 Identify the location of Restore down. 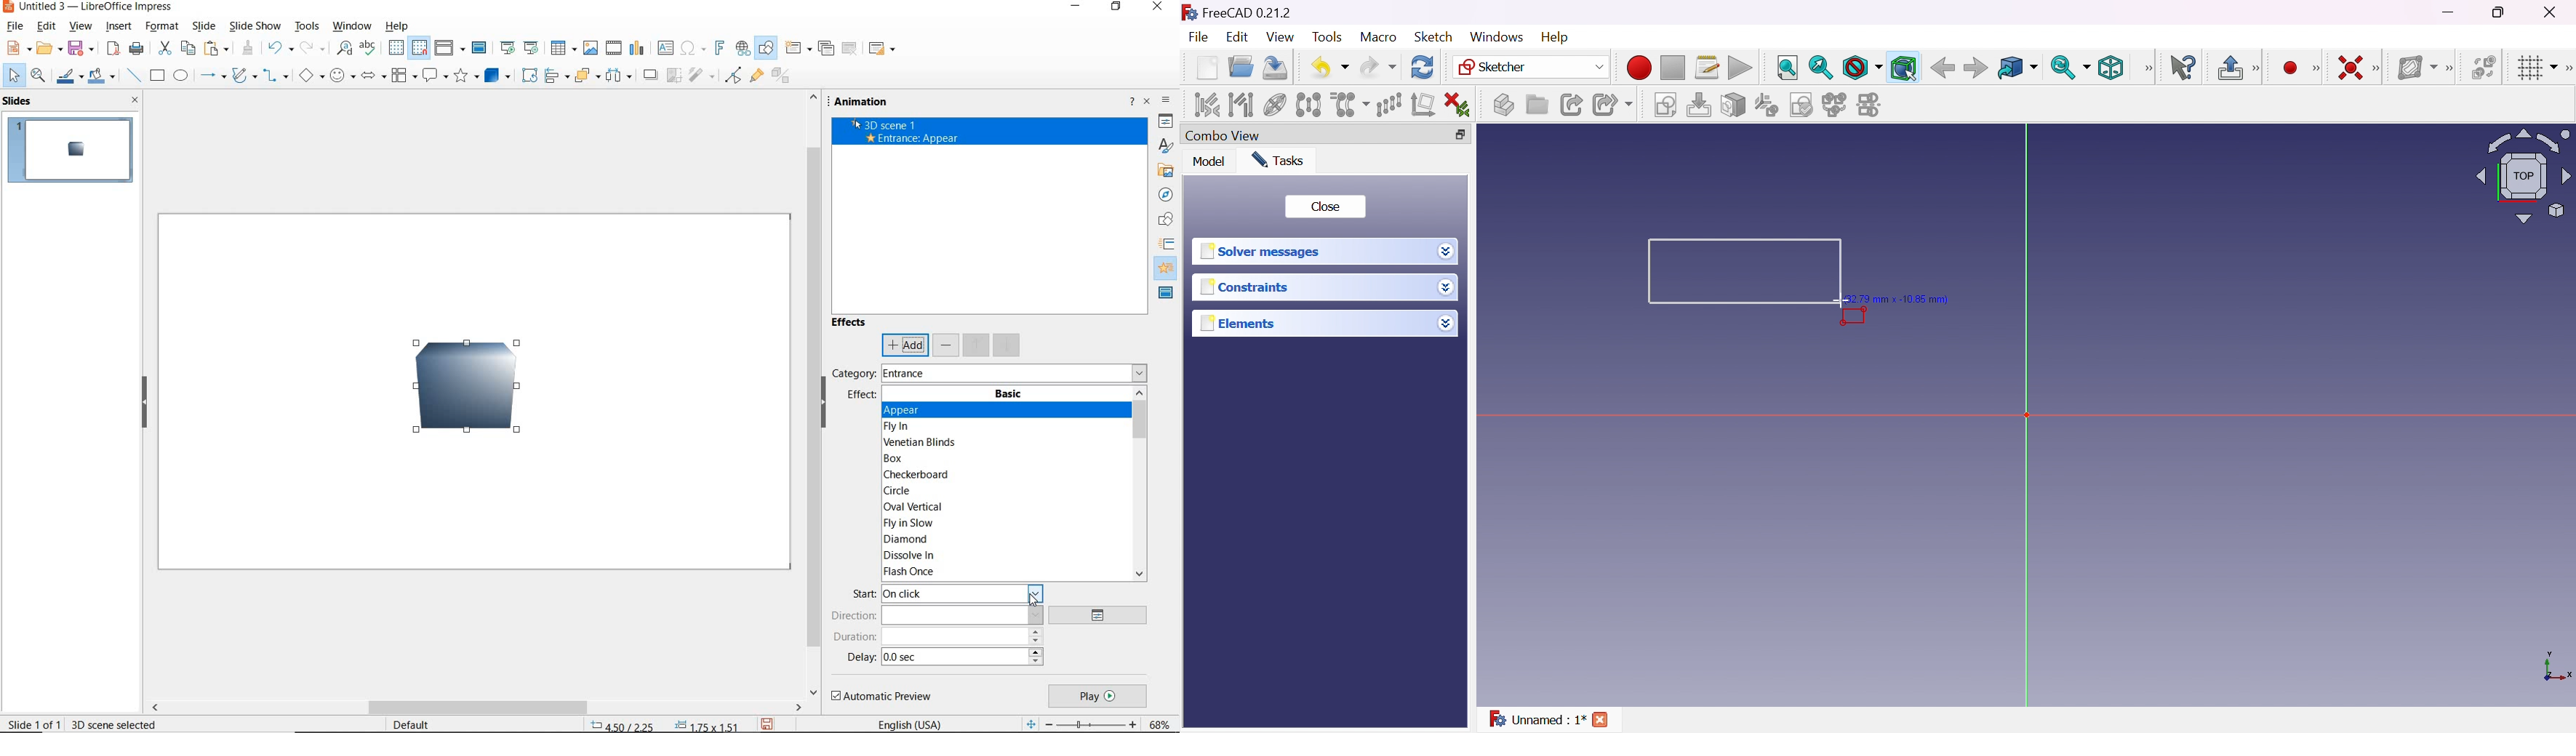
(1460, 135).